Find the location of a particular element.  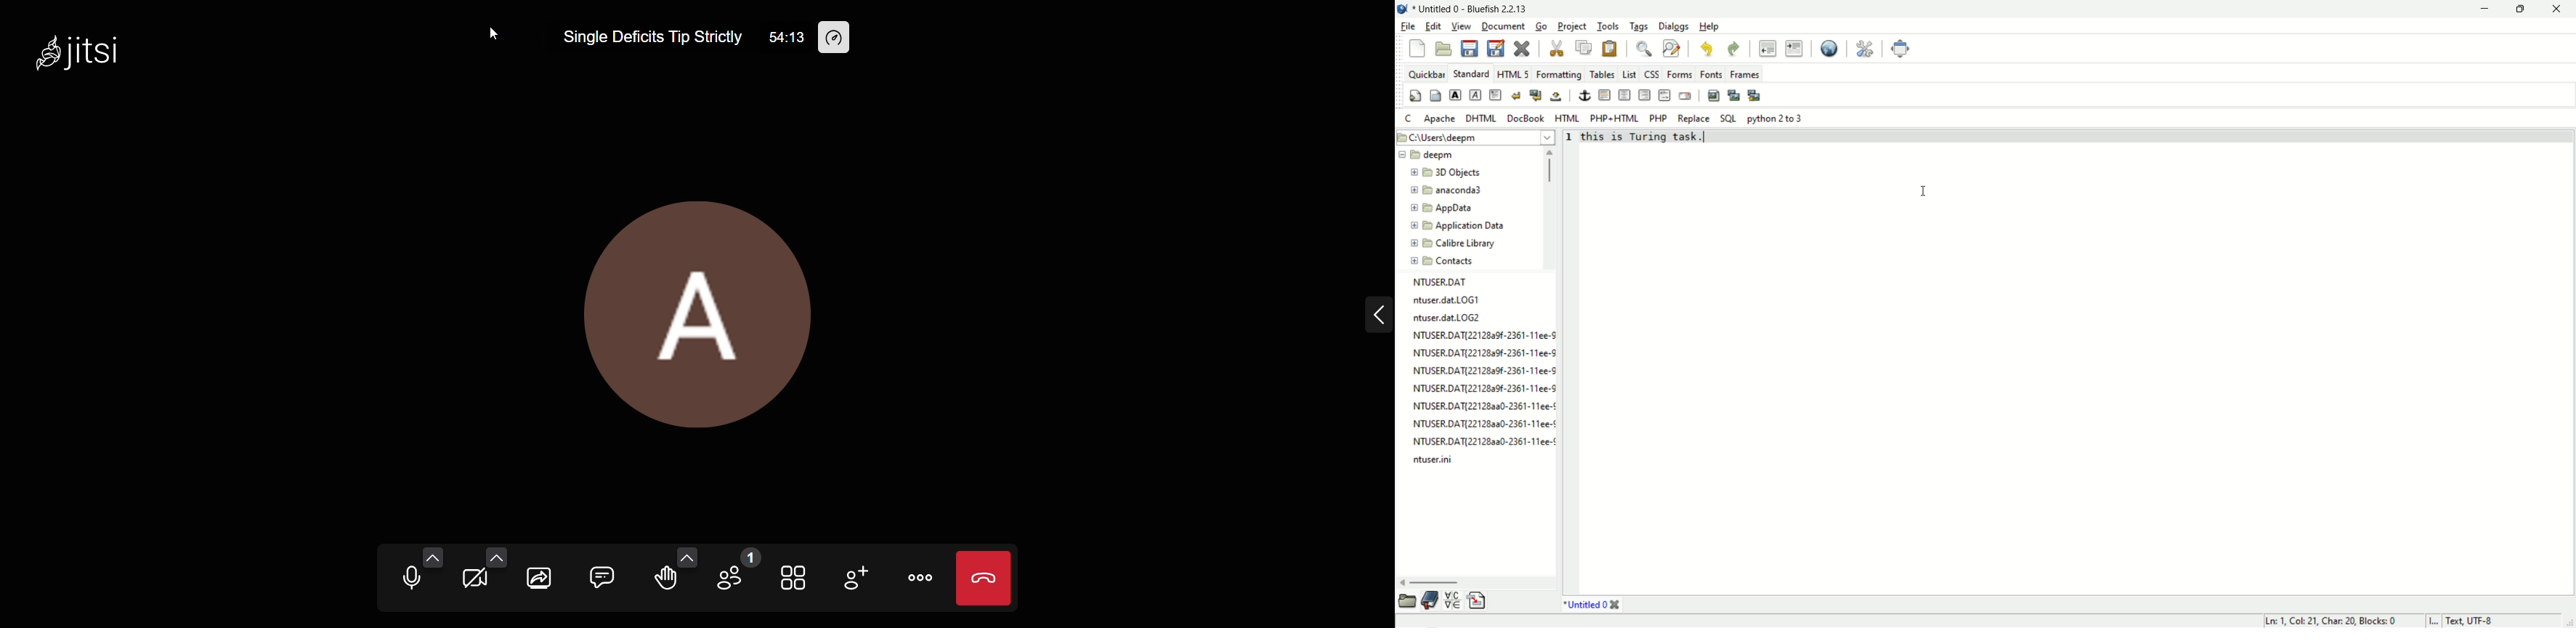

Fonts is located at coordinates (1713, 75).